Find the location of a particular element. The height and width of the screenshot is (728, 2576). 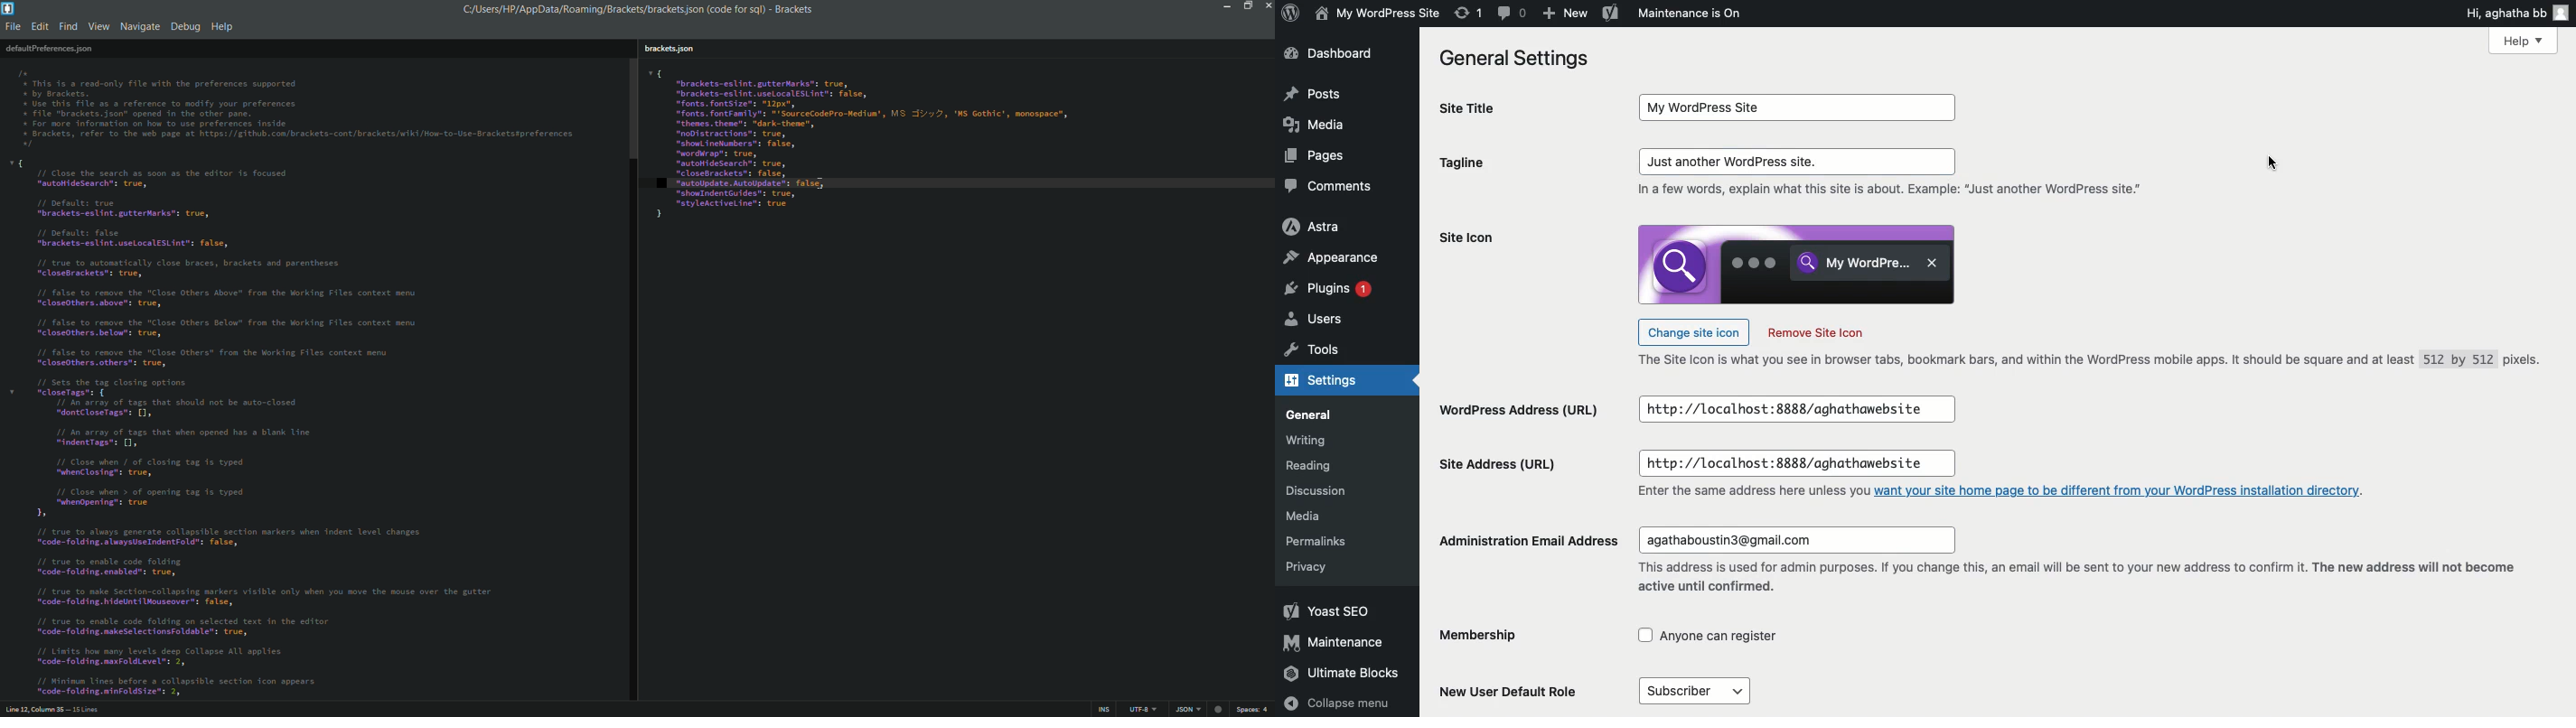

v{
// Close the search as soon as the editor is focused
“autoHidesearch": true,
// Default: true
“brackets-eslint.gutterMarks": true,
// Default: false
"brackets-eslint.useLocalesLint": false,
// true to automatically close braces, brackets and parentheses
"closeBrackets": true,
// false to remove the "Close Others Above" from the Working Files context menu
"closeothers.above": true,
// false to remove the "Close Others Below" from the Working Files context menu
"closeothers.below": true,
// false to remove the "Close Others" from the Working Files context menu
"closeOthers. others": true,
/1 sets the tag closing options
* “closeTags": {
// An array of tags that should not be auto-closed
"dontCloseTags": [1,
// An array of tags that when opened has a blank line
"indentTags": [1,
// Close when / of closing tag is typed
"whenClosing": true,
// Close when > of opening tag is typed
"whenOpening": true
by
// true to always generate collapsible section markers when indent level changes
"code-folding.alwaysUseIndentFold": false,
// true to enable code folding
"code-folding.enabled": true,
// true to make Section-collapsing markers visible only when you move the mouse over the gutter
"code-folding.hideuntilMouseover®: false,
// true to enable code folding on selected text in the editor
"code-folding.makeselectionsFoldable": true,
// Limits how many levels deep Collapse ALL applies
"code-folding.maxFoldLevel™: 2,
// Minimum Lines before a collapsible section icon appears
“code-folding.minFoldsize": 2, is located at coordinates (296, 428).